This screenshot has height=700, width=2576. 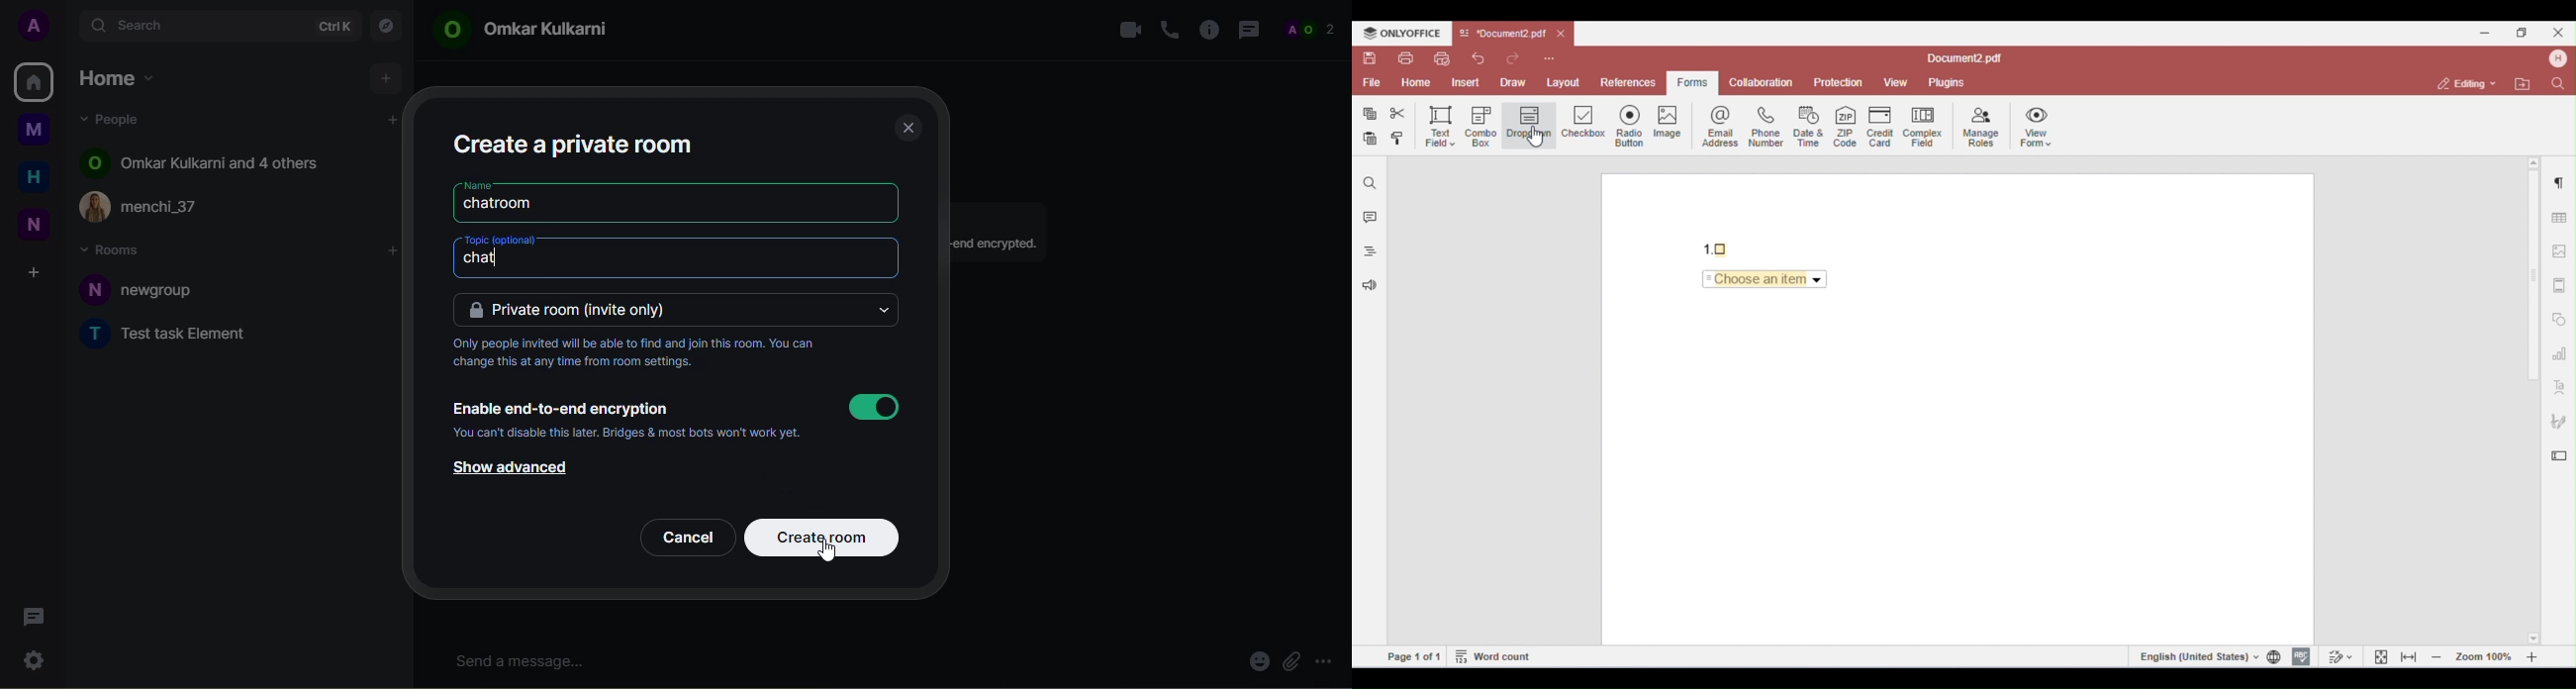 I want to click on home, so click(x=34, y=80).